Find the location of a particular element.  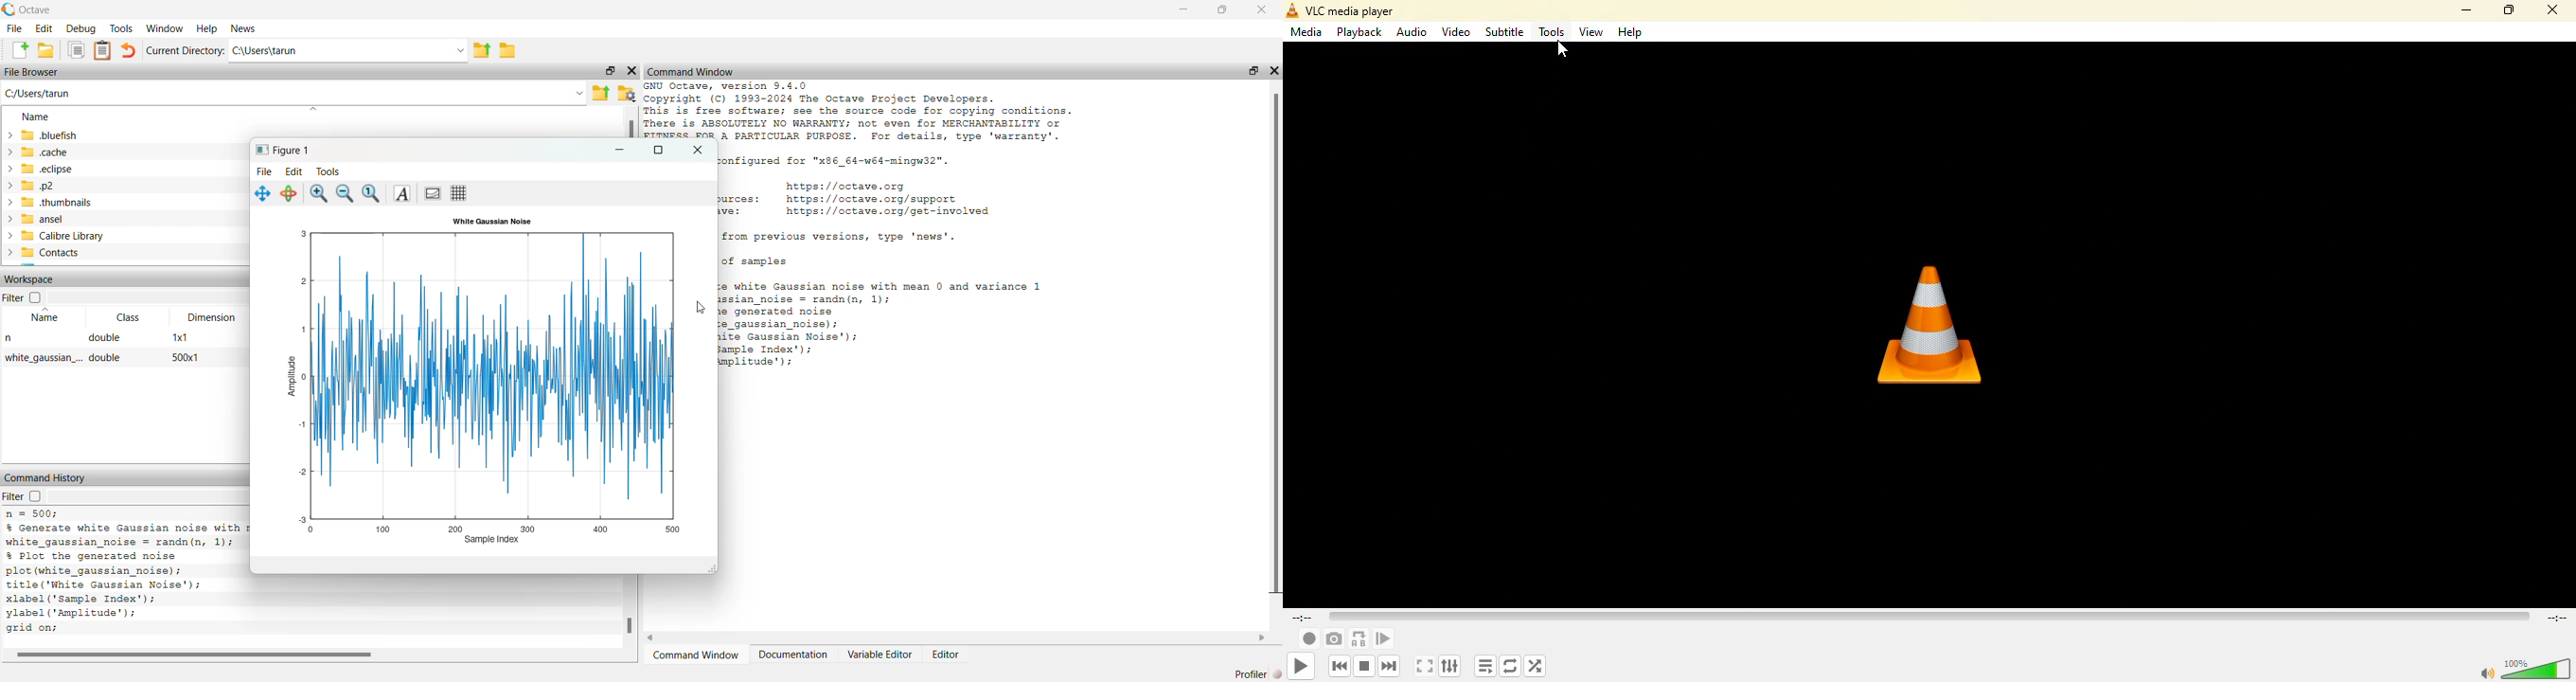

checkbox is located at coordinates (39, 297).